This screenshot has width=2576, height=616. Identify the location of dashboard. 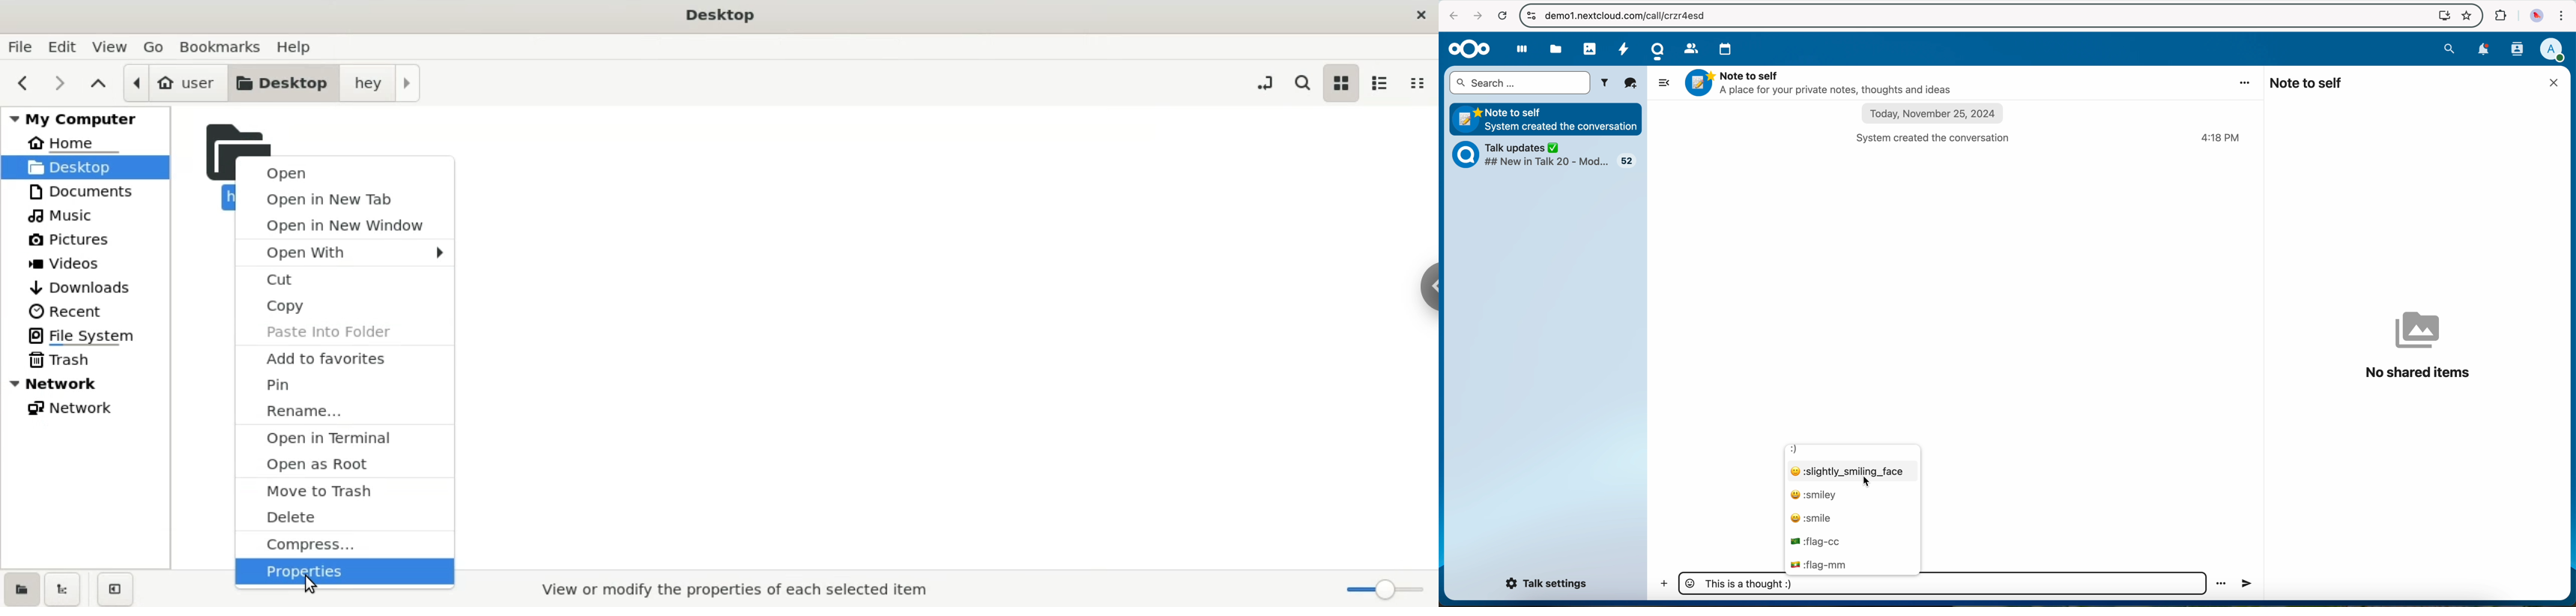
(1518, 51).